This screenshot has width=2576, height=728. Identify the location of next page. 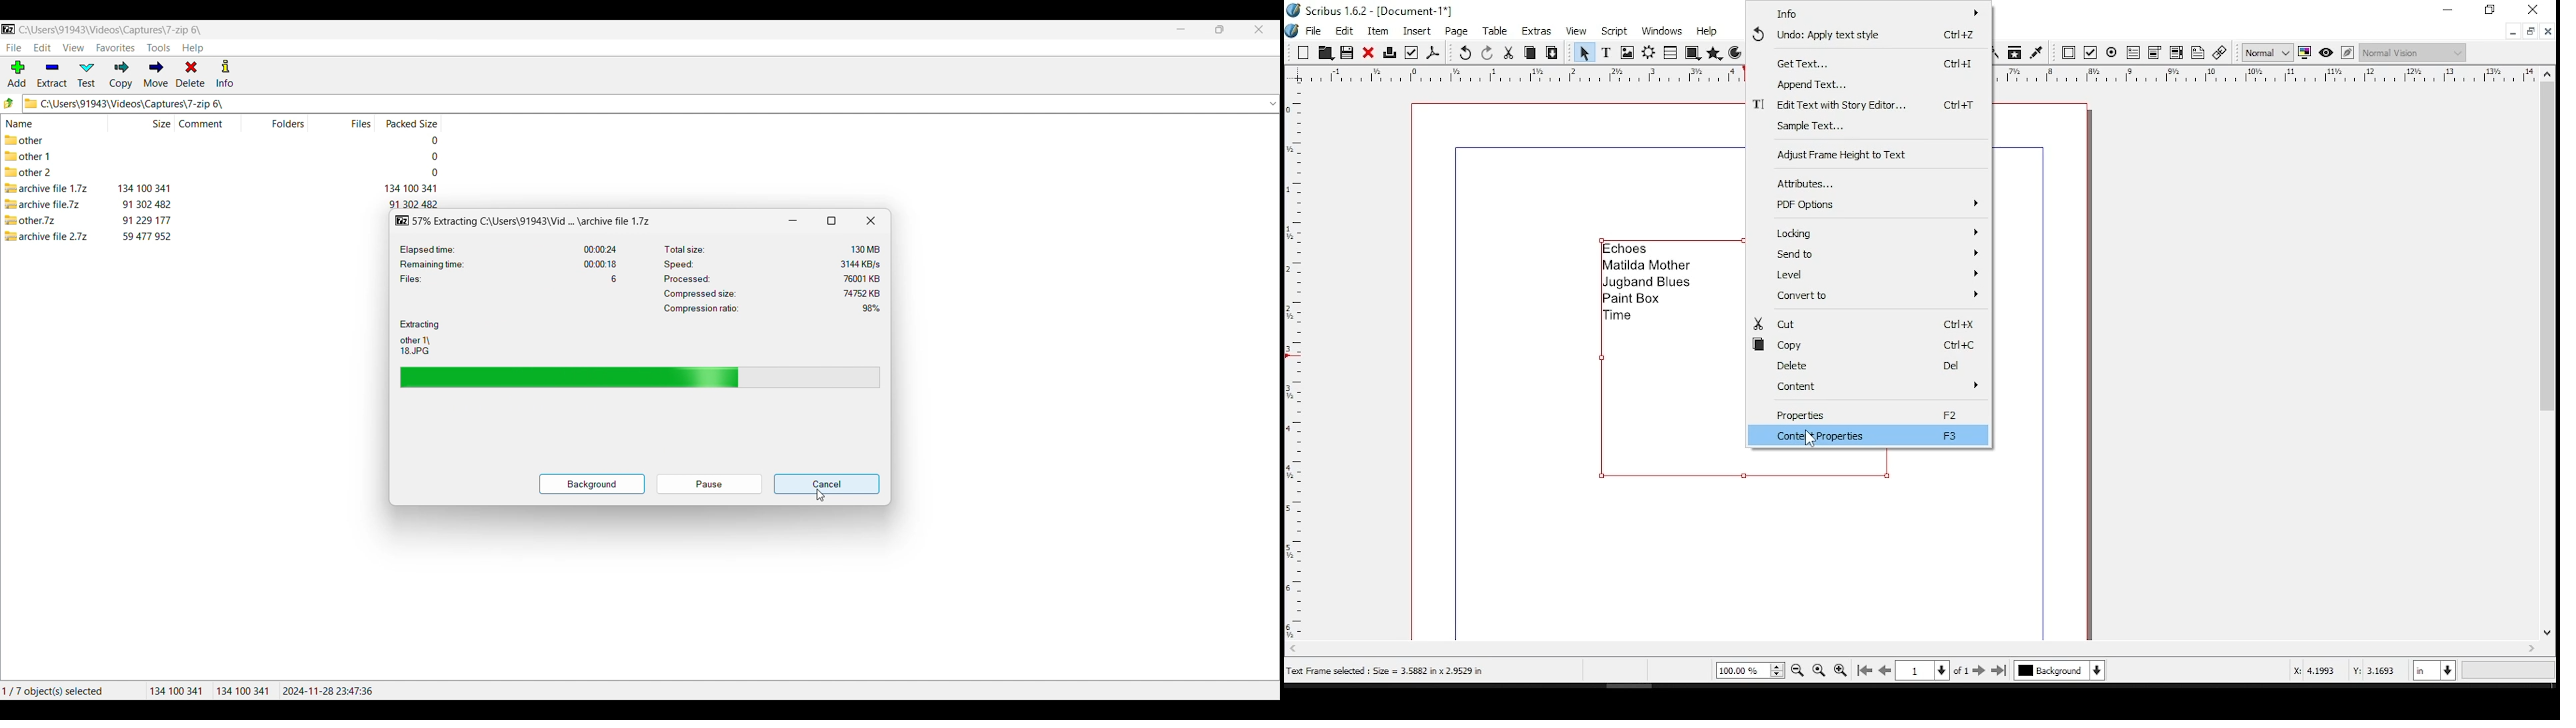
(1979, 670).